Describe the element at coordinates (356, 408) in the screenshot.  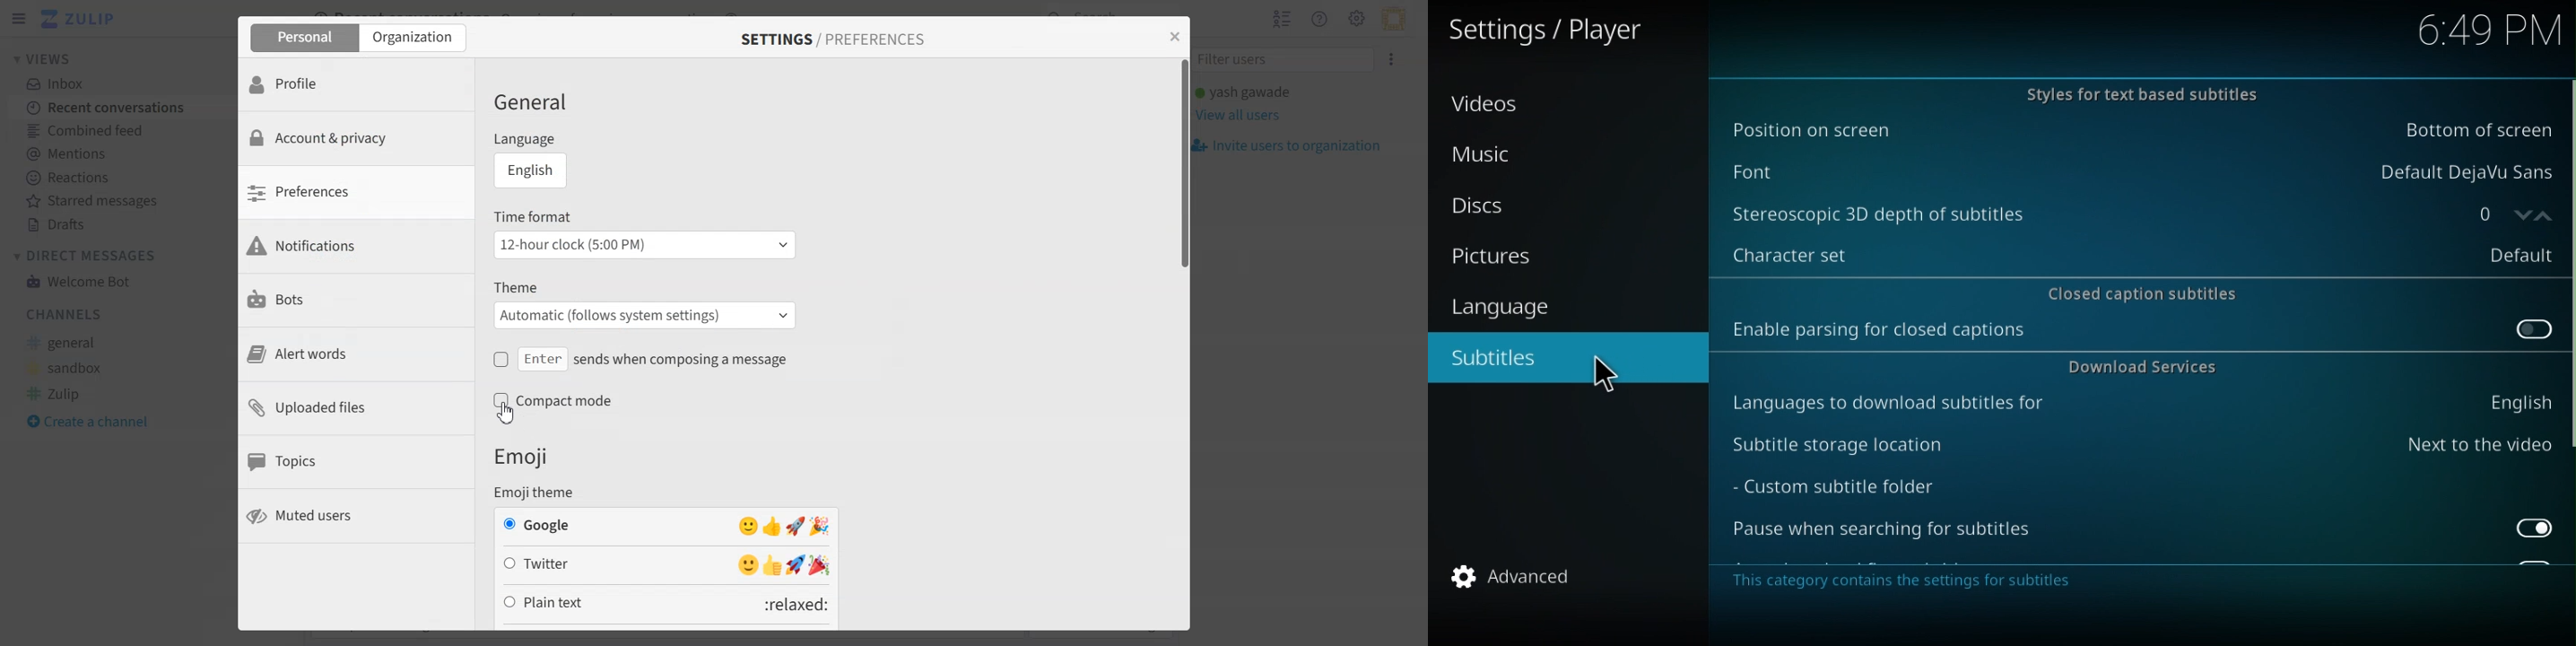
I see `Uploaded files` at that location.